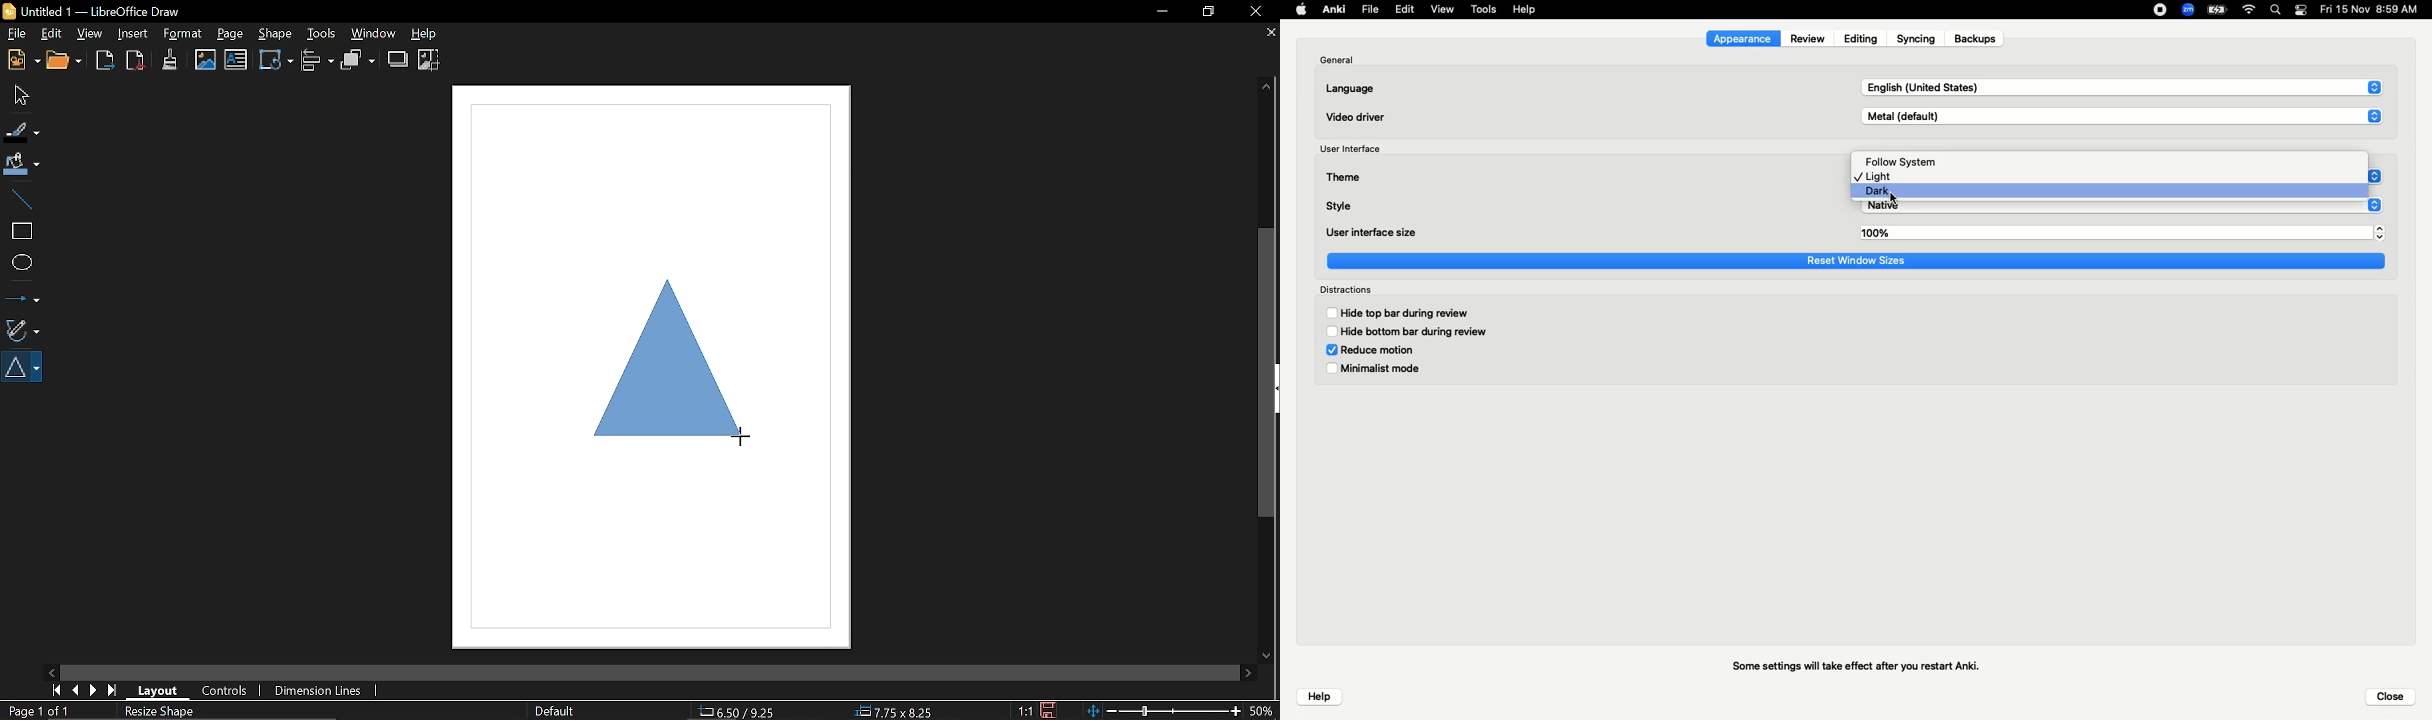 The image size is (2436, 728). What do you see at coordinates (2119, 86) in the screenshot?
I see `English US` at bounding box center [2119, 86].